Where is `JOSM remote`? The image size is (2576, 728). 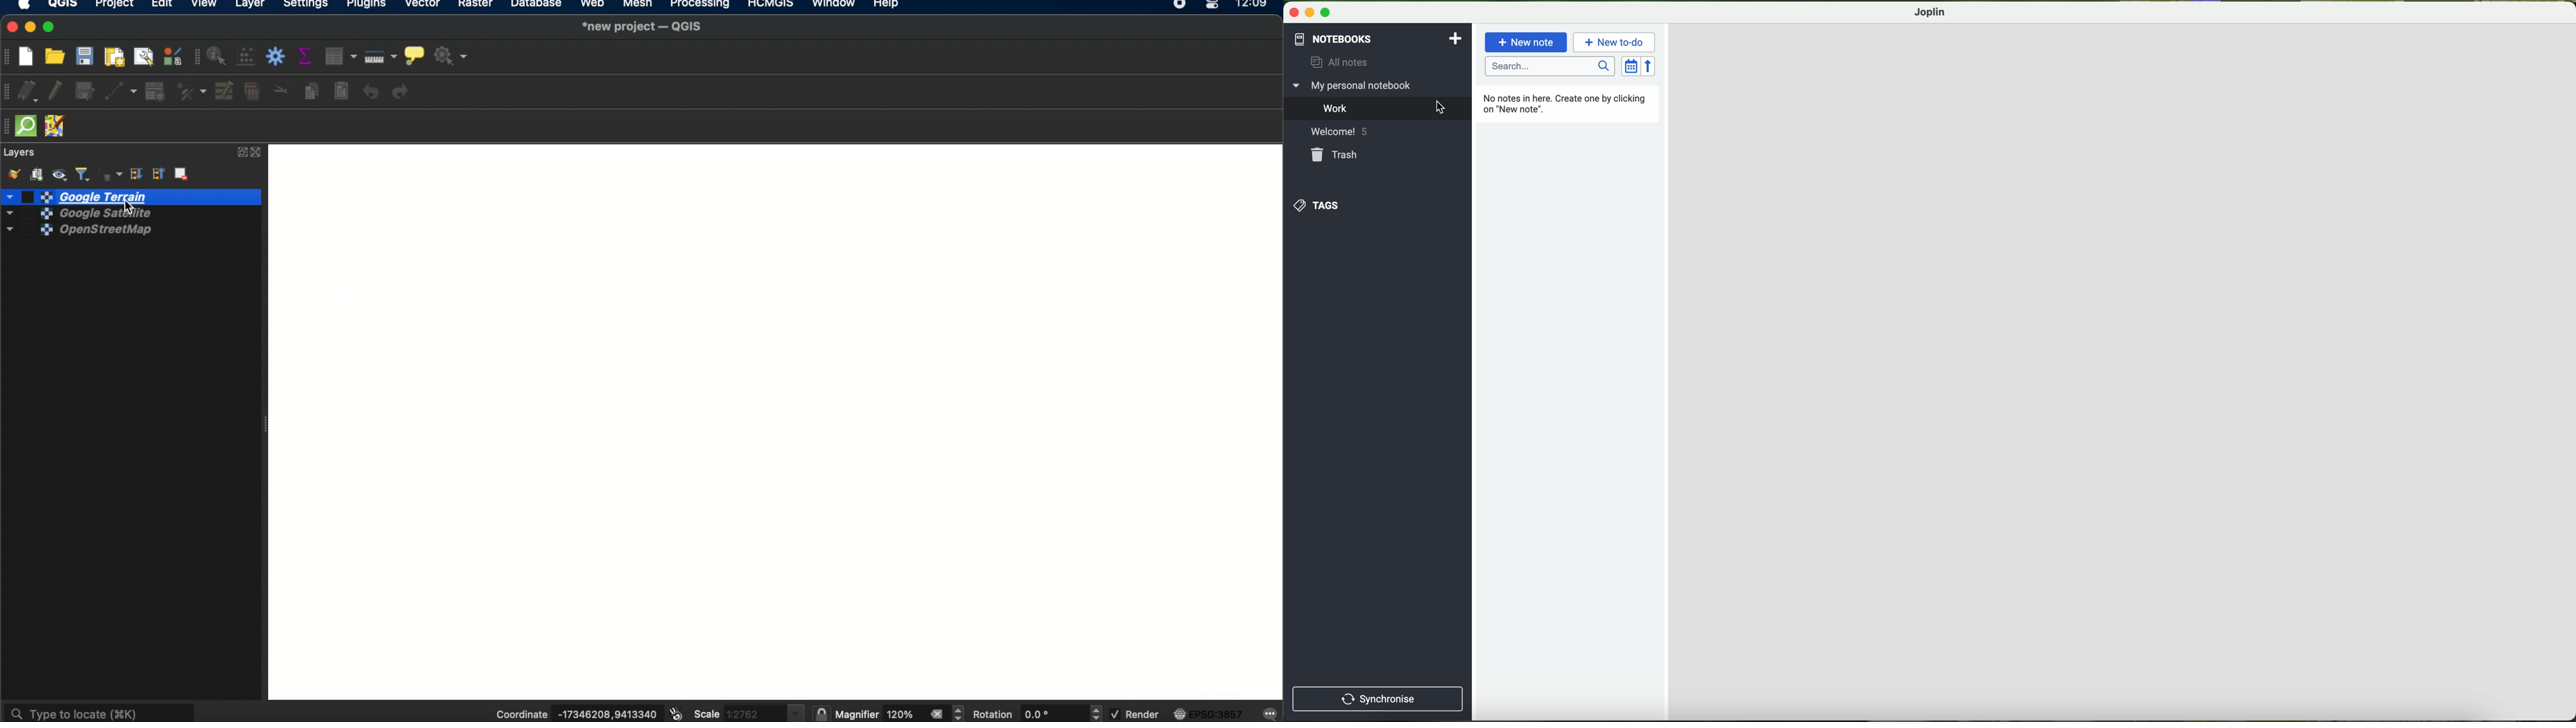
JOSM remote is located at coordinates (57, 127).